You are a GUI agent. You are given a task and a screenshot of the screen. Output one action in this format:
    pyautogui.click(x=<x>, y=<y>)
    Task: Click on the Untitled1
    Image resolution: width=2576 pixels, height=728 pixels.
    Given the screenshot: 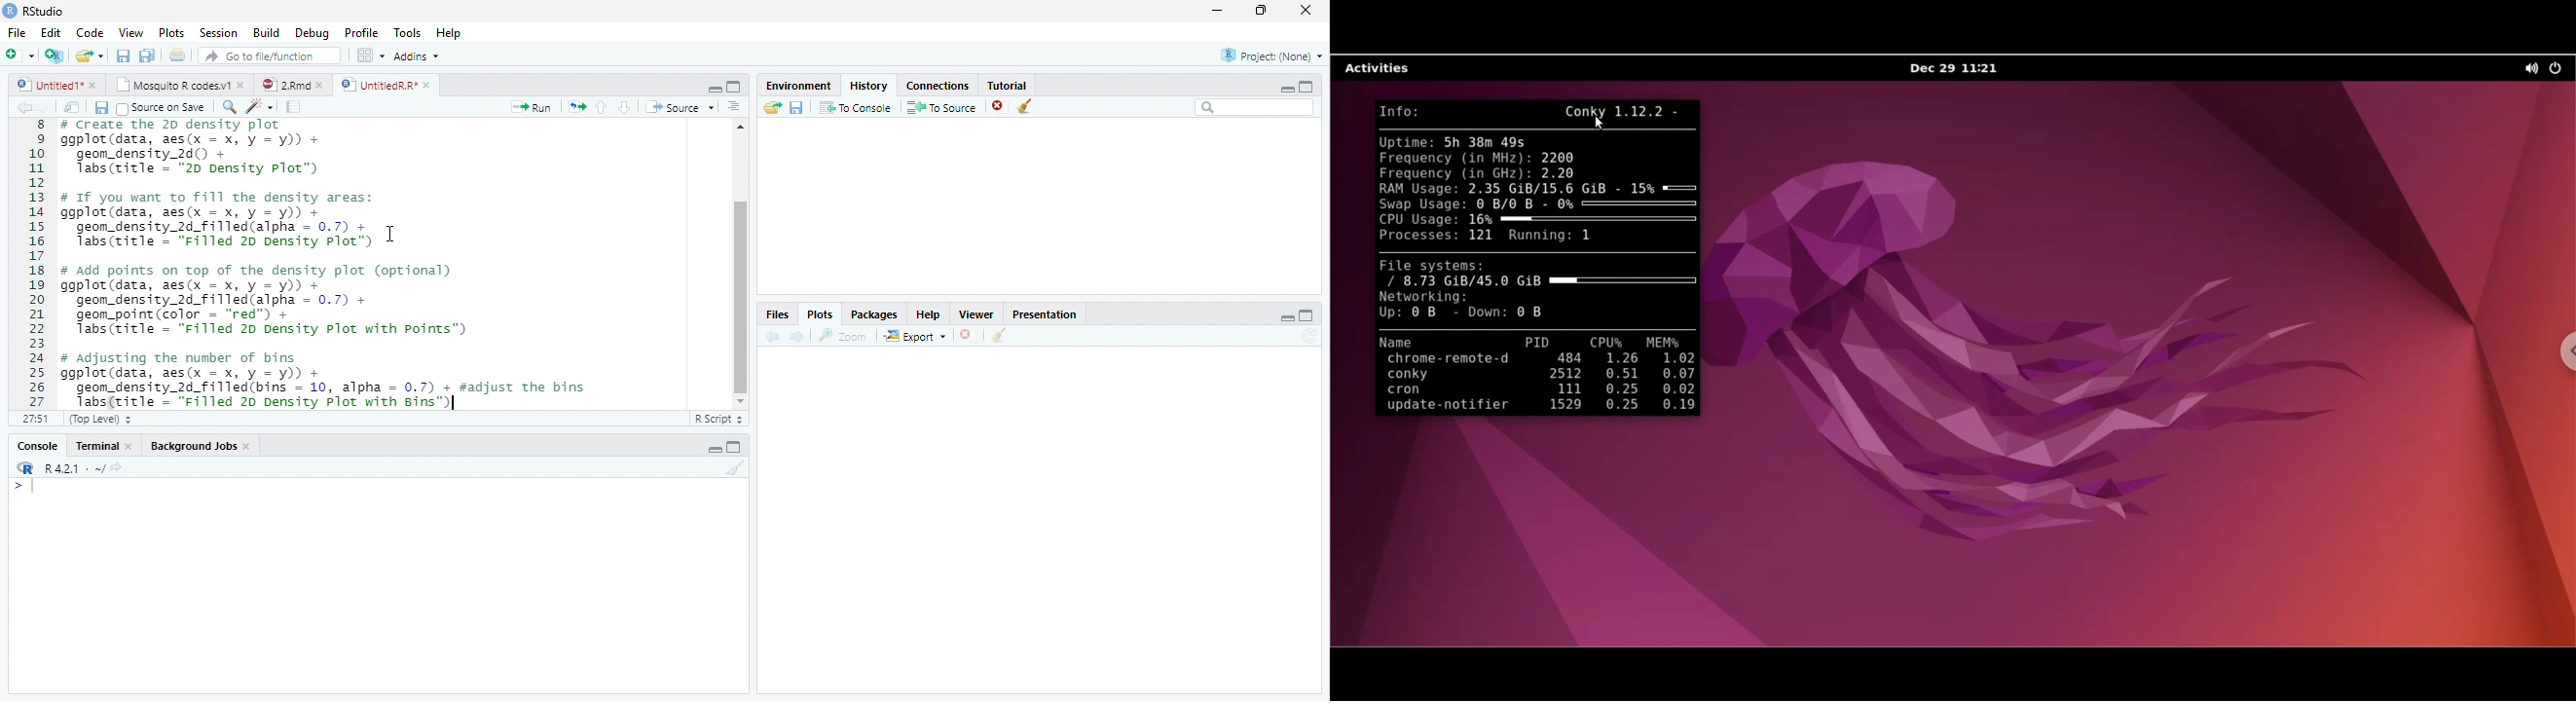 What is the action you would take?
    pyautogui.click(x=45, y=85)
    